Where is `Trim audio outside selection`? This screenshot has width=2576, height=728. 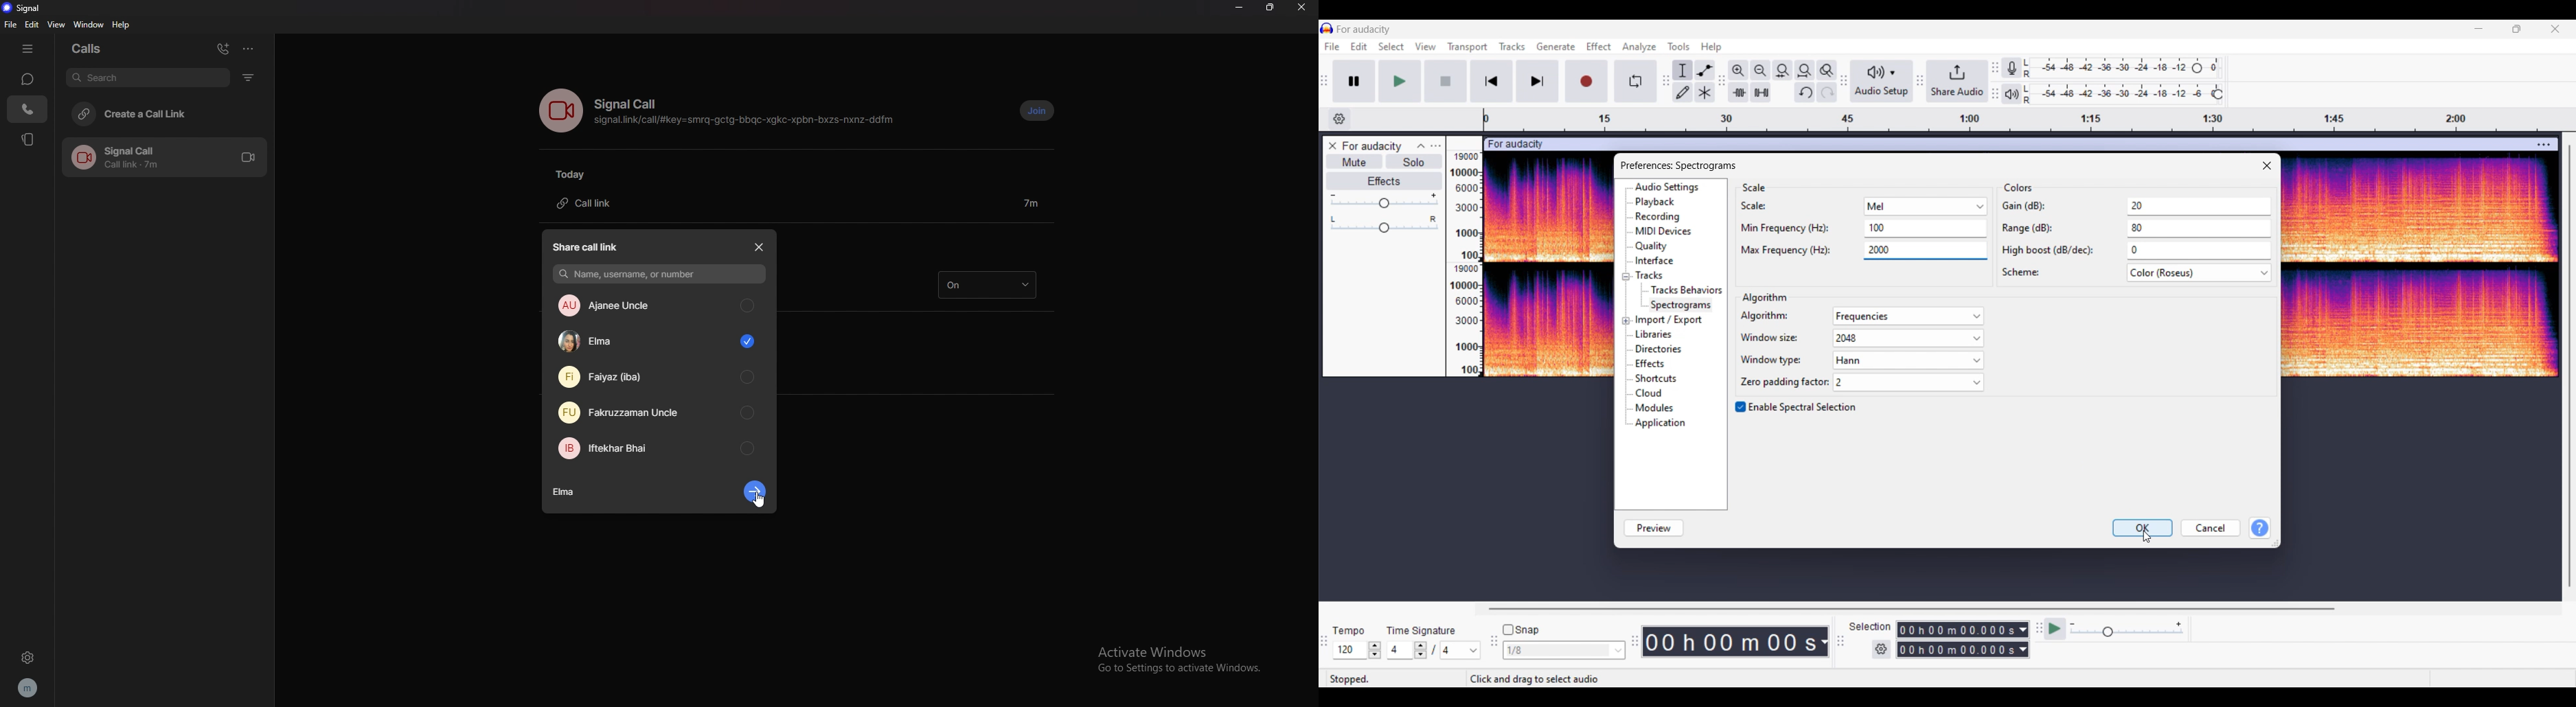
Trim audio outside selection is located at coordinates (1738, 92).